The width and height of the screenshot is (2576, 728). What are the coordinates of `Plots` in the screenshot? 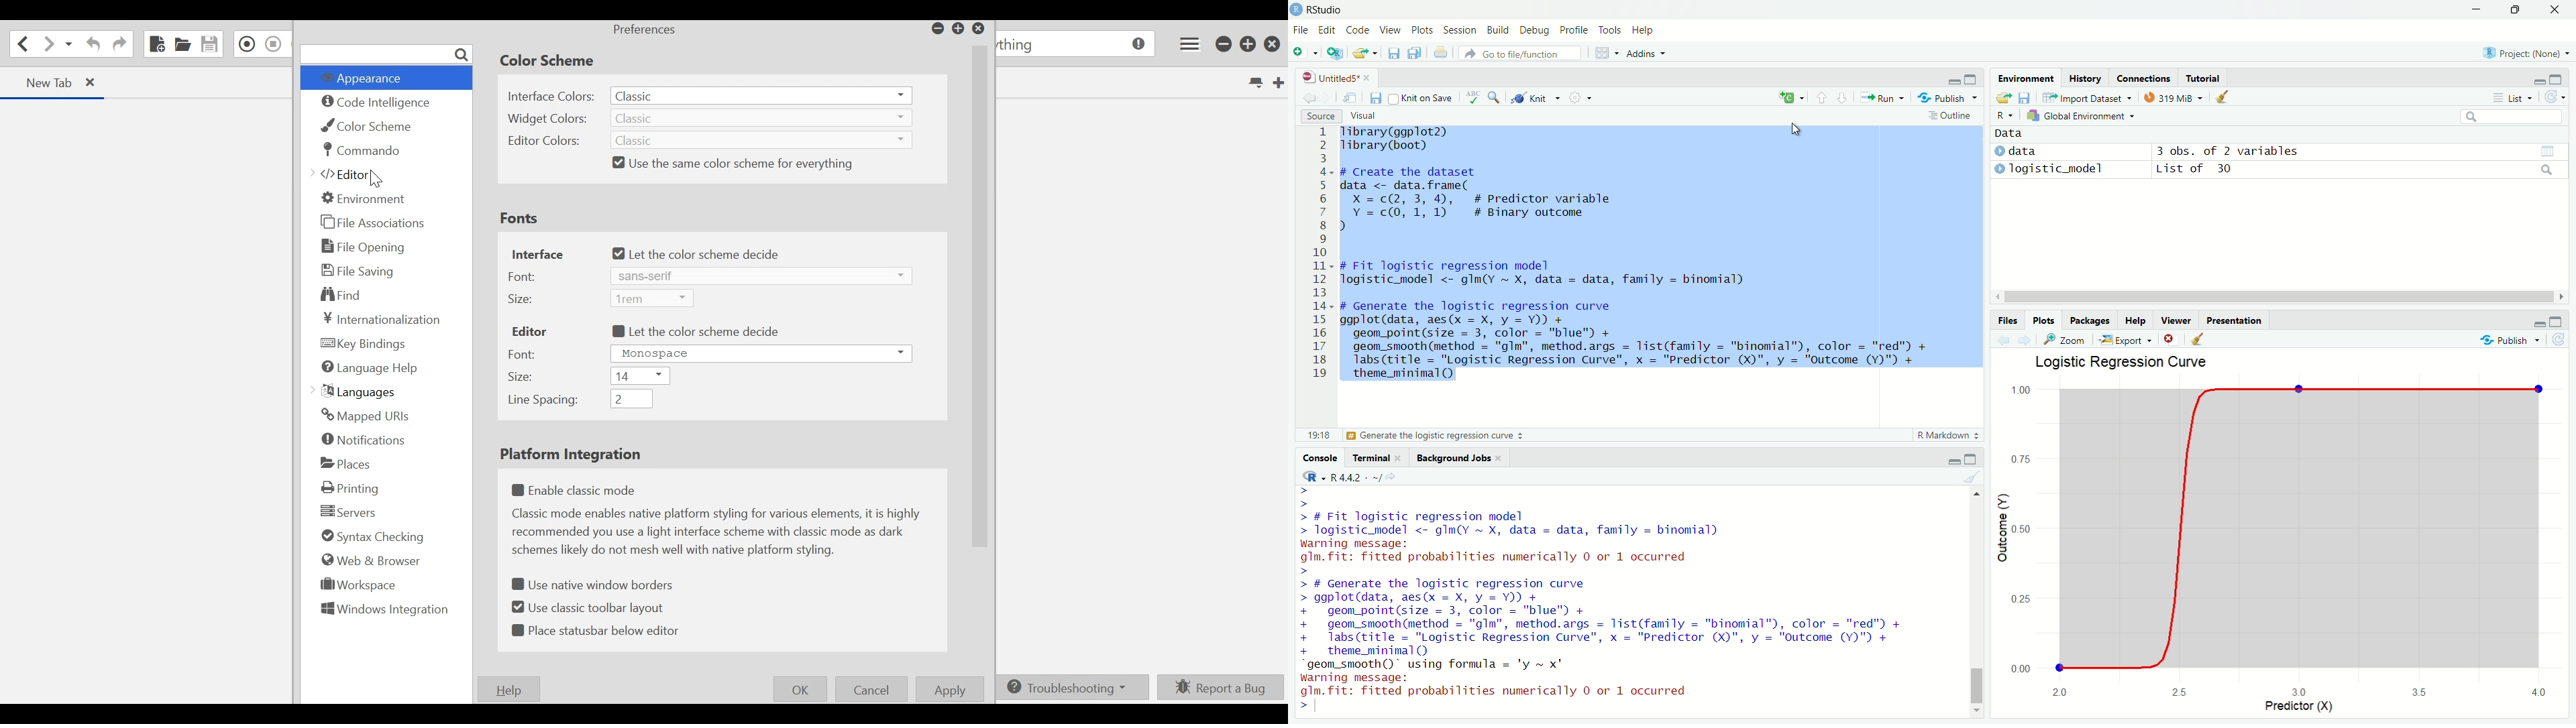 It's located at (2044, 320).